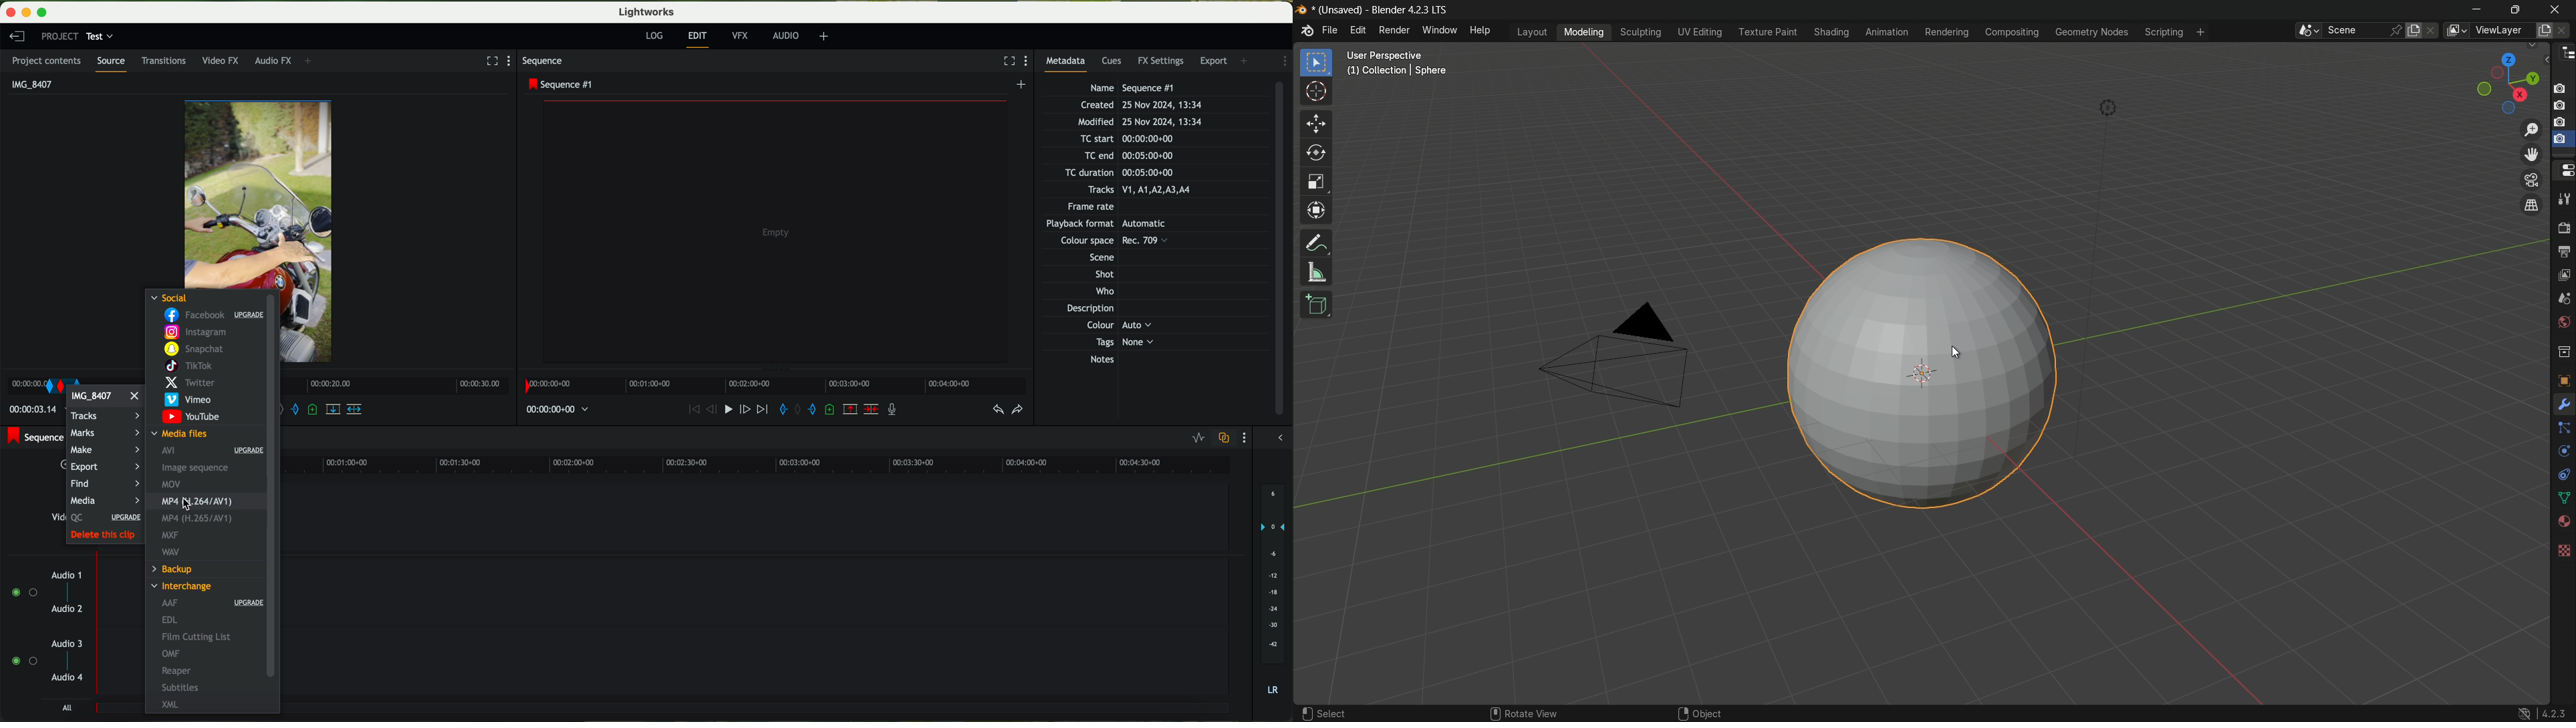  What do you see at coordinates (2544, 29) in the screenshot?
I see `add new layer` at bounding box center [2544, 29].